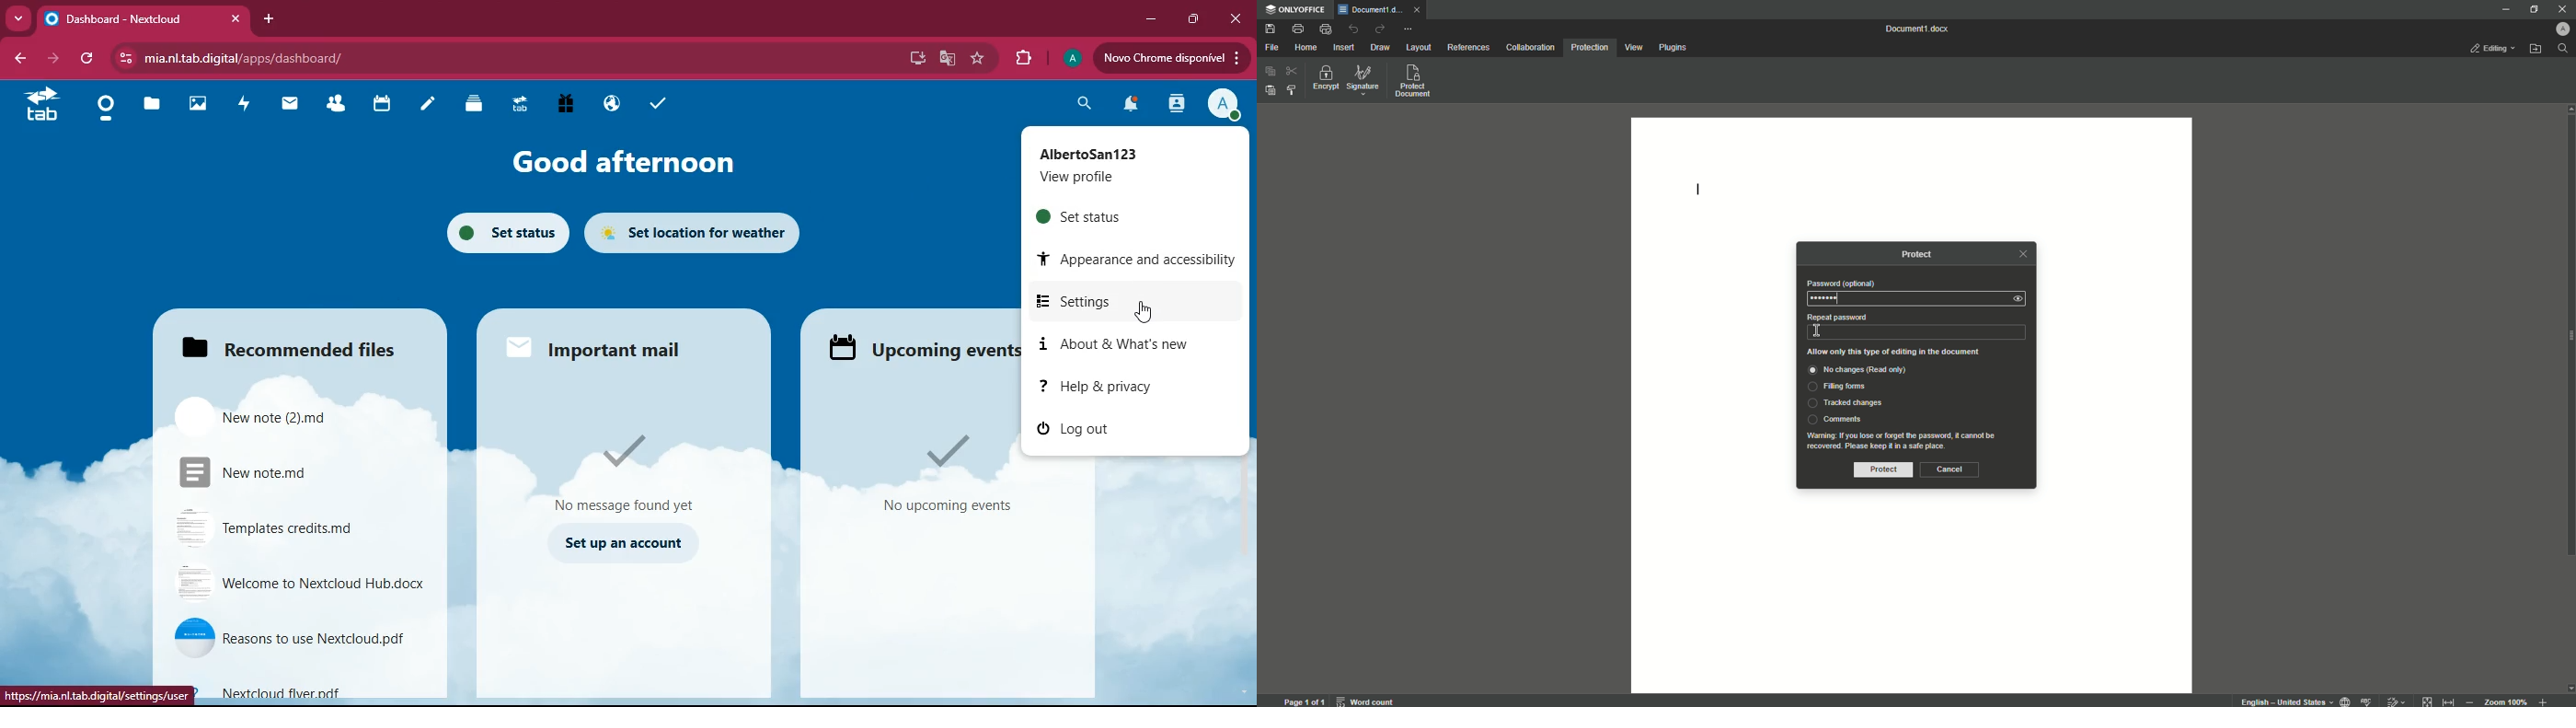 The width and height of the screenshot is (2576, 728). Describe the element at coordinates (265, 471) in the screenshot. I see `file` at that location.